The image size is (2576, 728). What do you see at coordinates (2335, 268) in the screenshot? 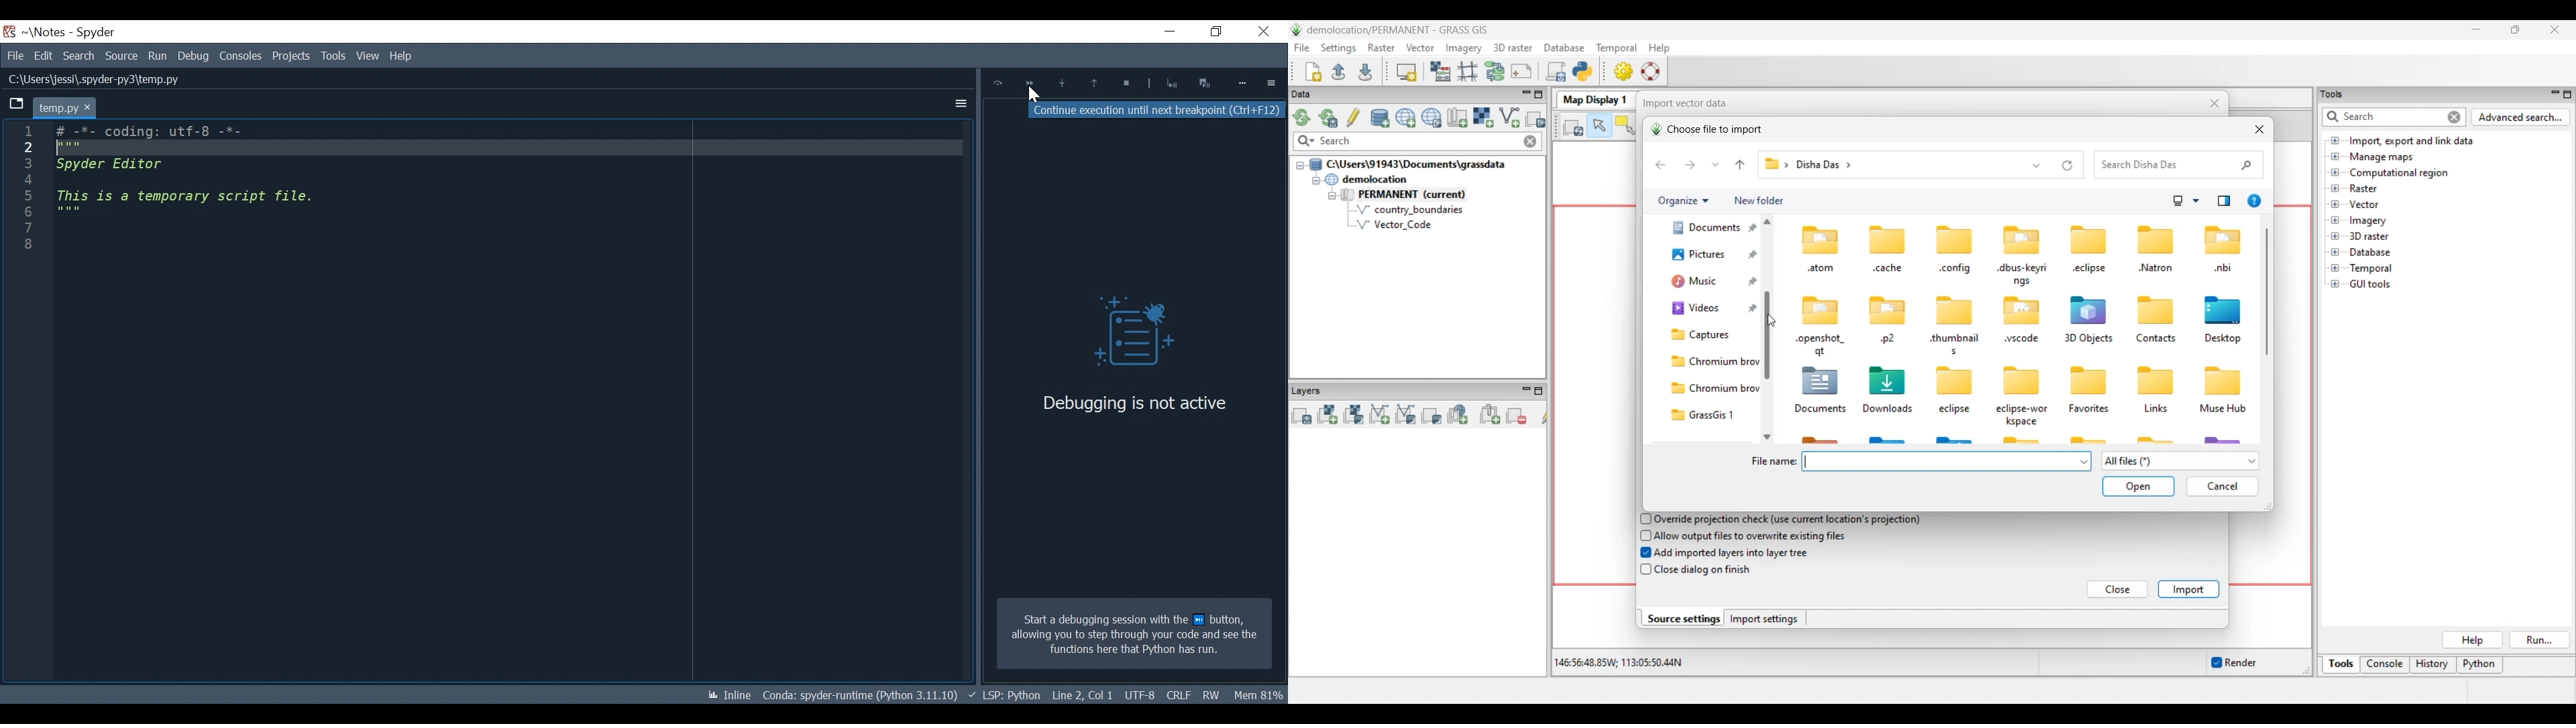
I see `Click to open Temporal` at bounding box center [2335, 268].